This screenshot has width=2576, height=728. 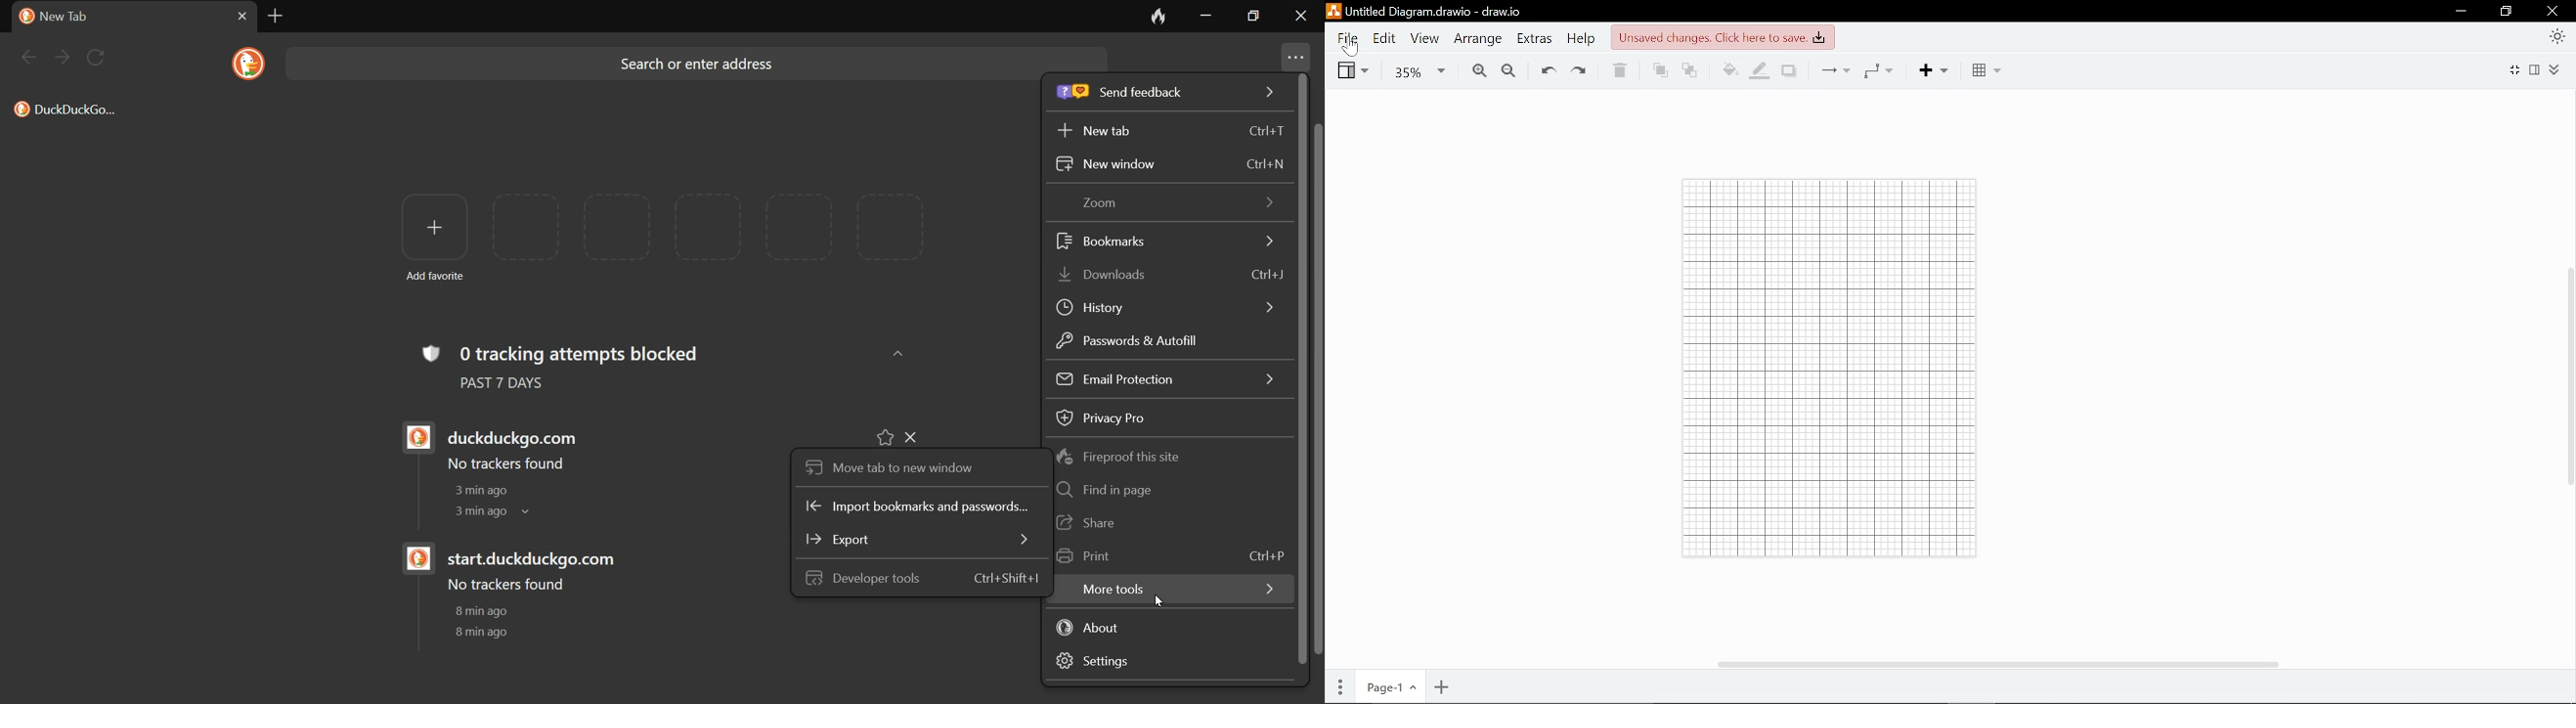 What do you see at coordinates (1425, 38) in the screenshot?
I see `View` at bounding box center [1425, 38].